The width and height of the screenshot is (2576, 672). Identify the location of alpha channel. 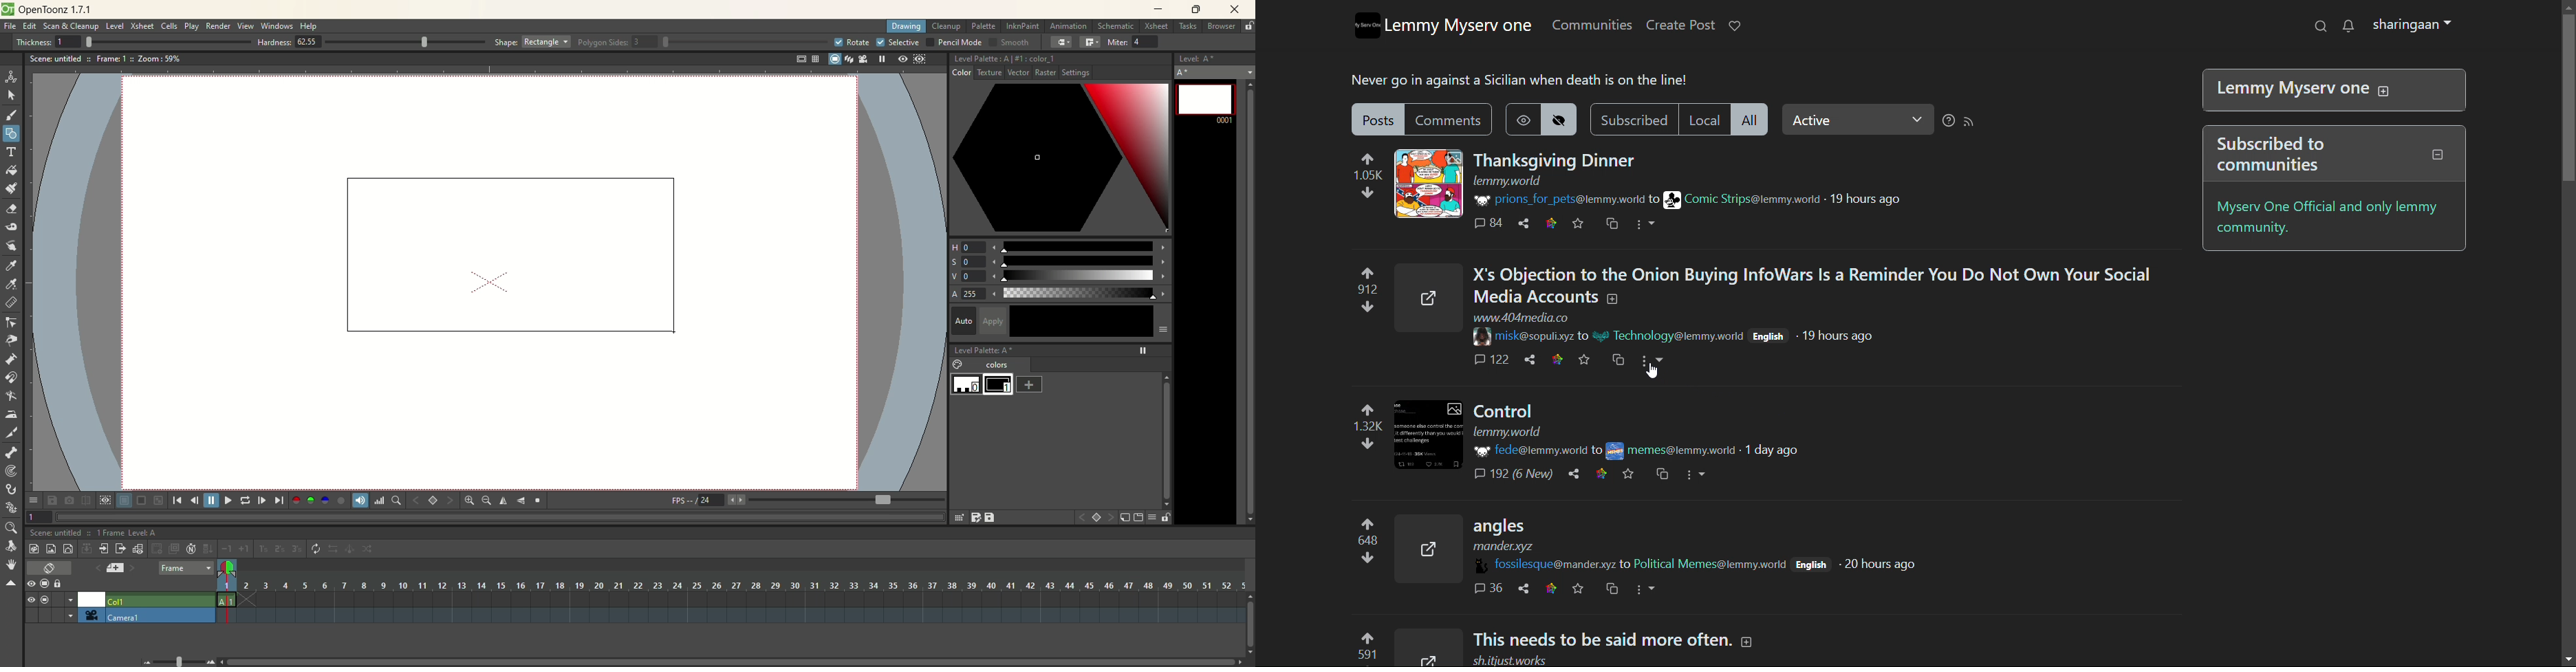
(341, 500).